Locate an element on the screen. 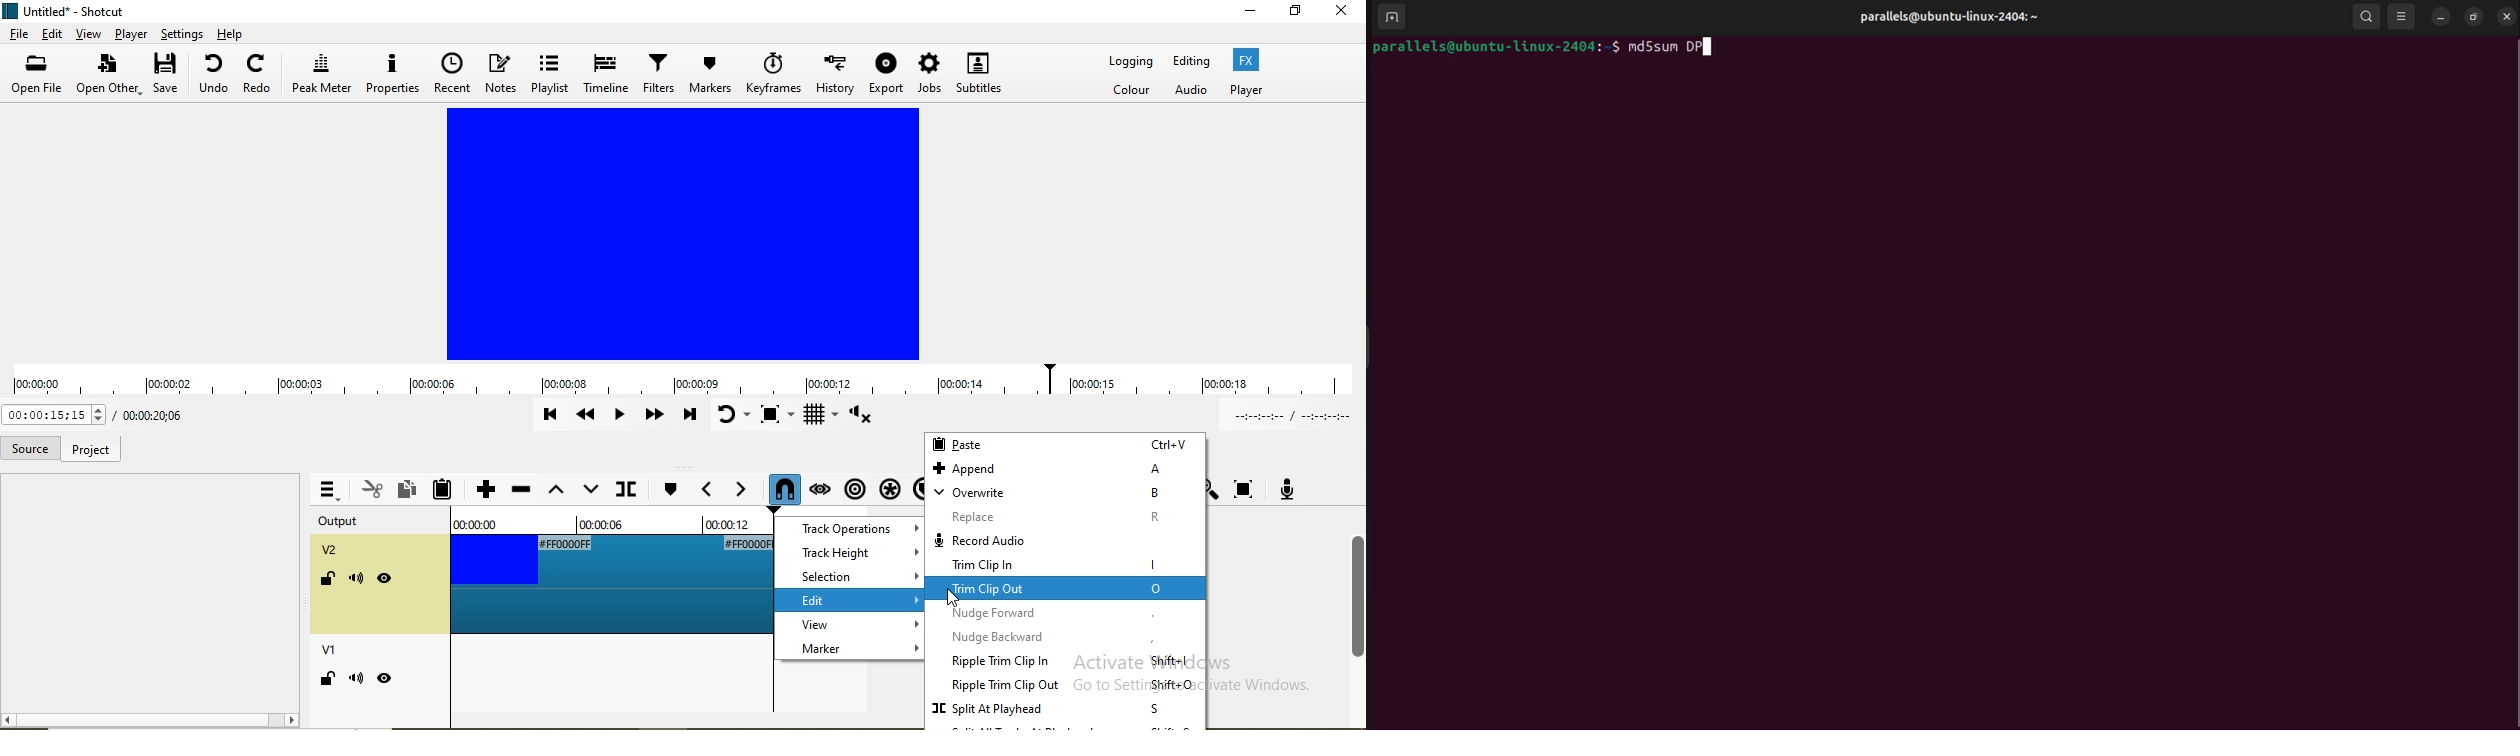  split at playhead is located at coordinates (1068, 709).